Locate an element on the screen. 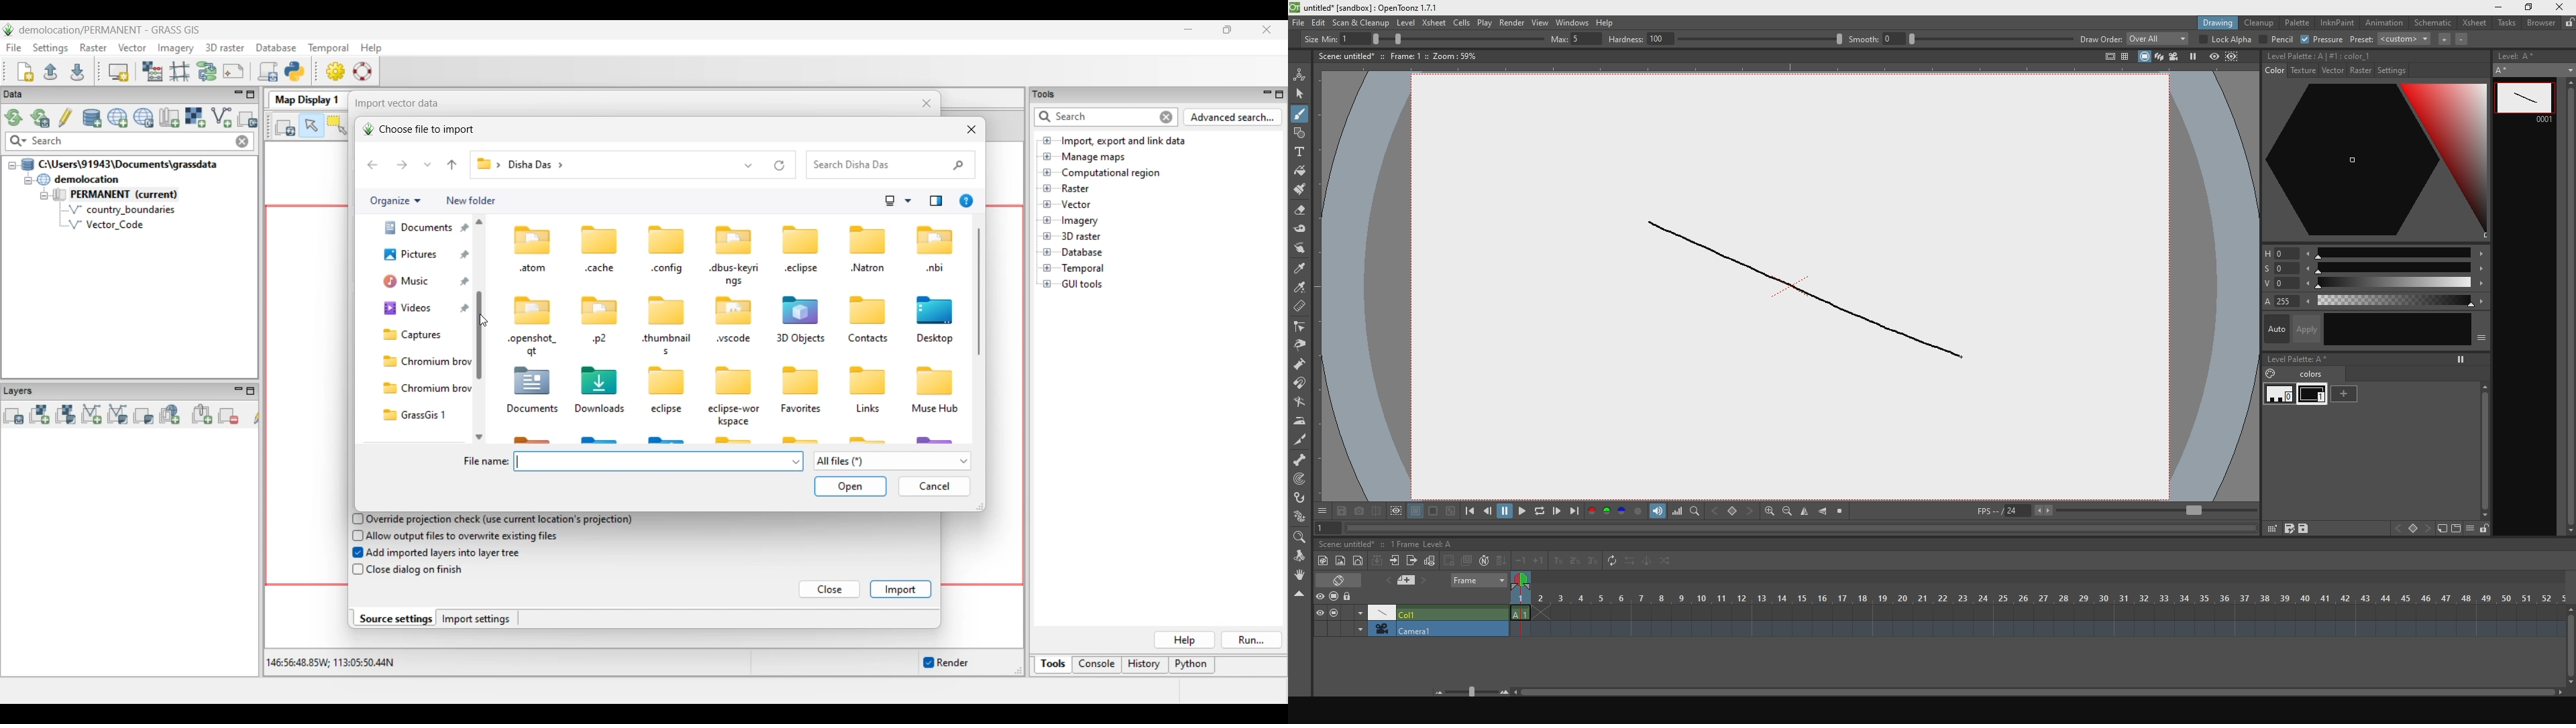  file is located at coordinates (1297, 22).